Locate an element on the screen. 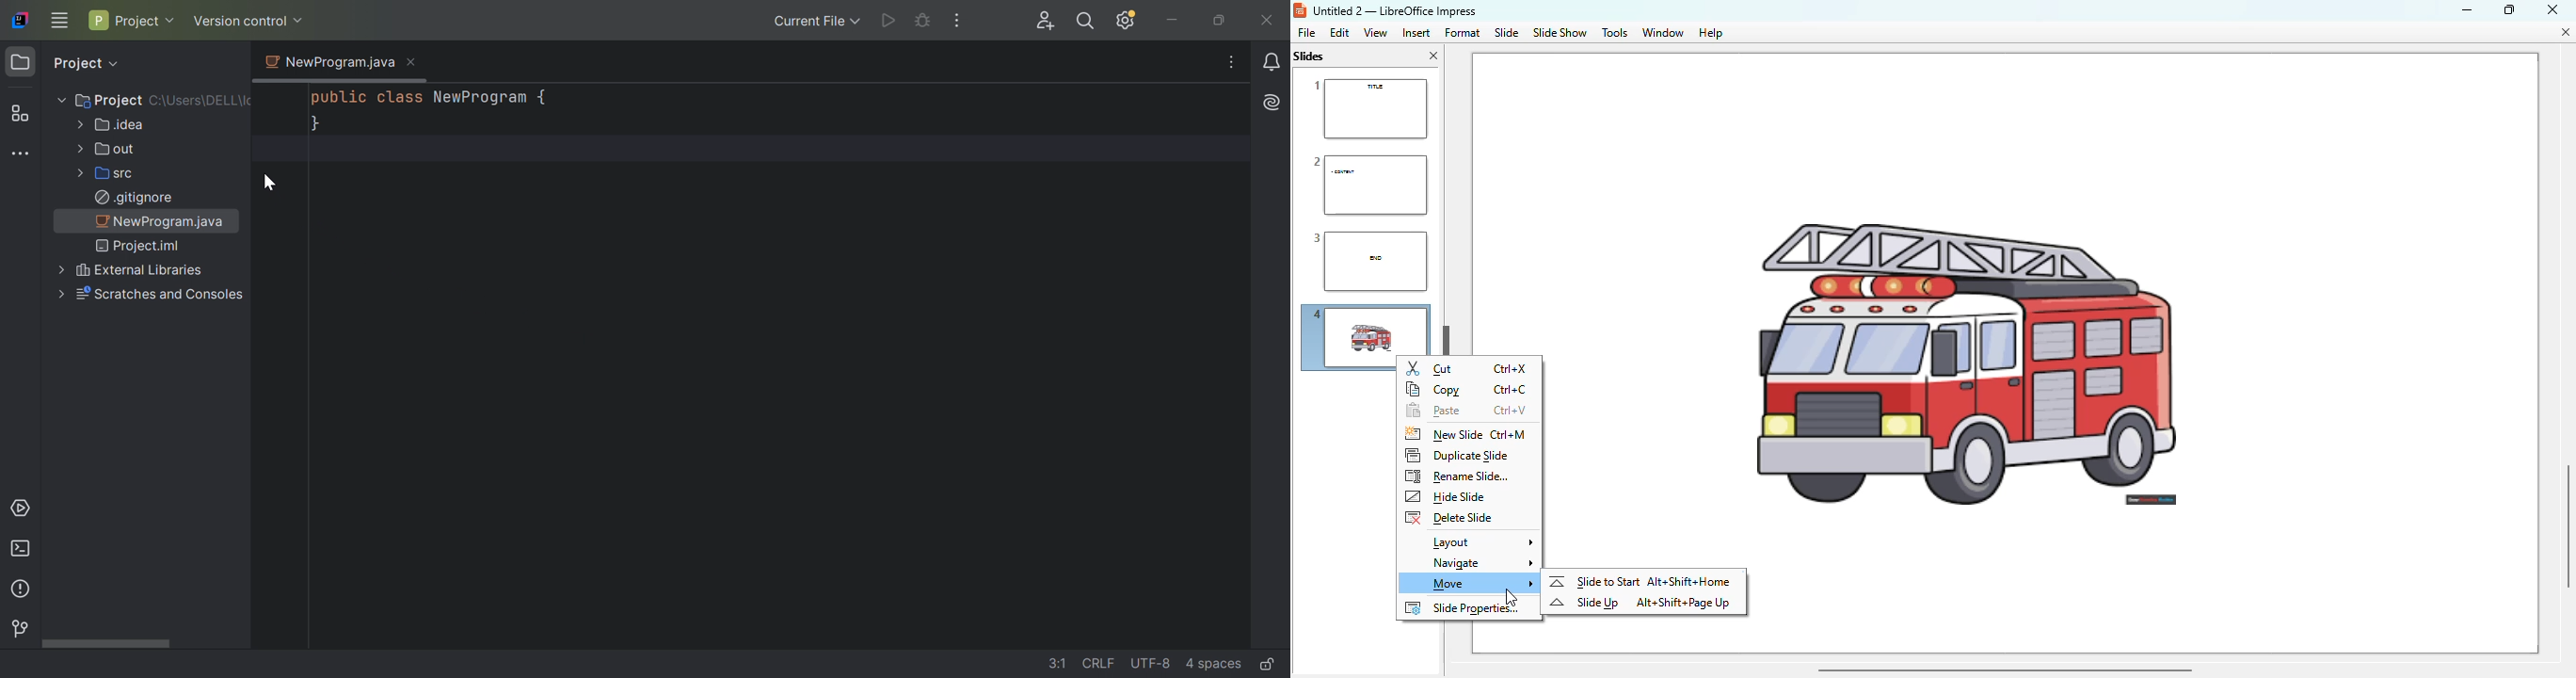 Image resolution: width=2576 pixels, height=700 pixels. help is located at coordinates (1711, 34).